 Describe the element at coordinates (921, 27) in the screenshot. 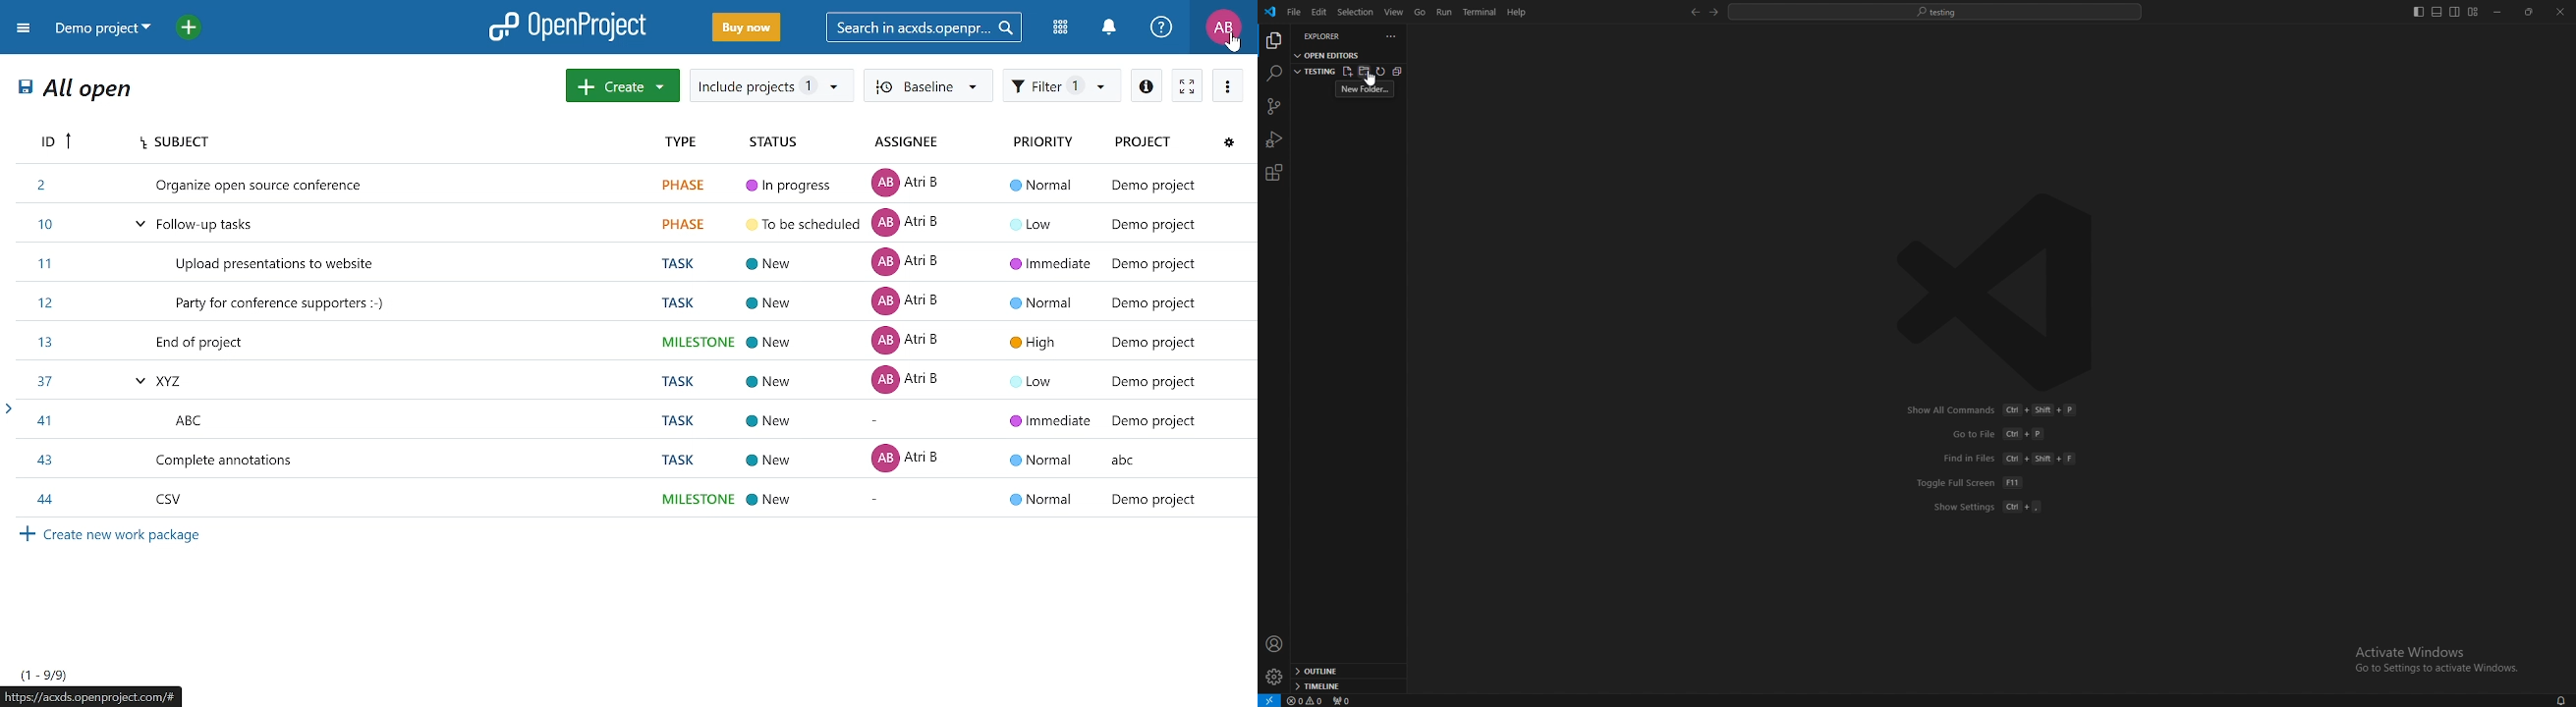

I see `search` at that location.